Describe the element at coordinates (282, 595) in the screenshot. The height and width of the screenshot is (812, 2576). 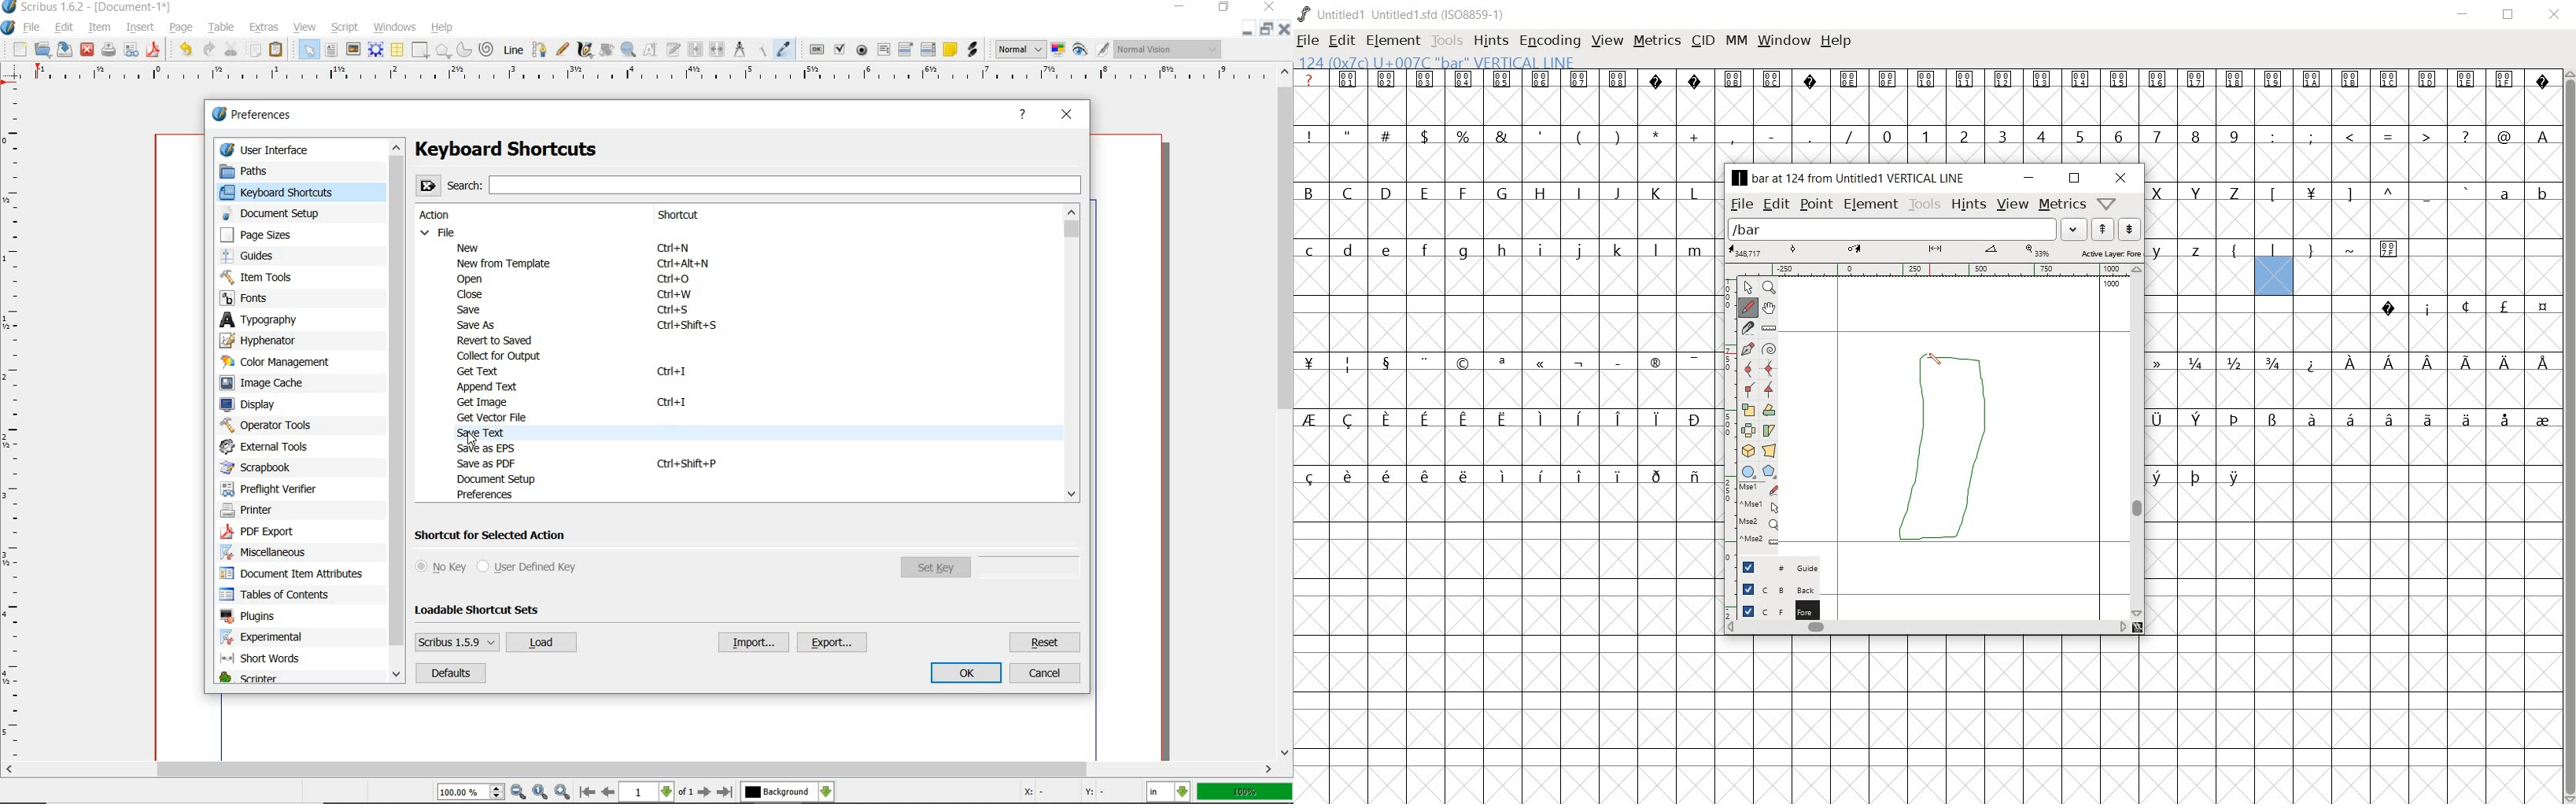
I see `tables of contents` at that location.